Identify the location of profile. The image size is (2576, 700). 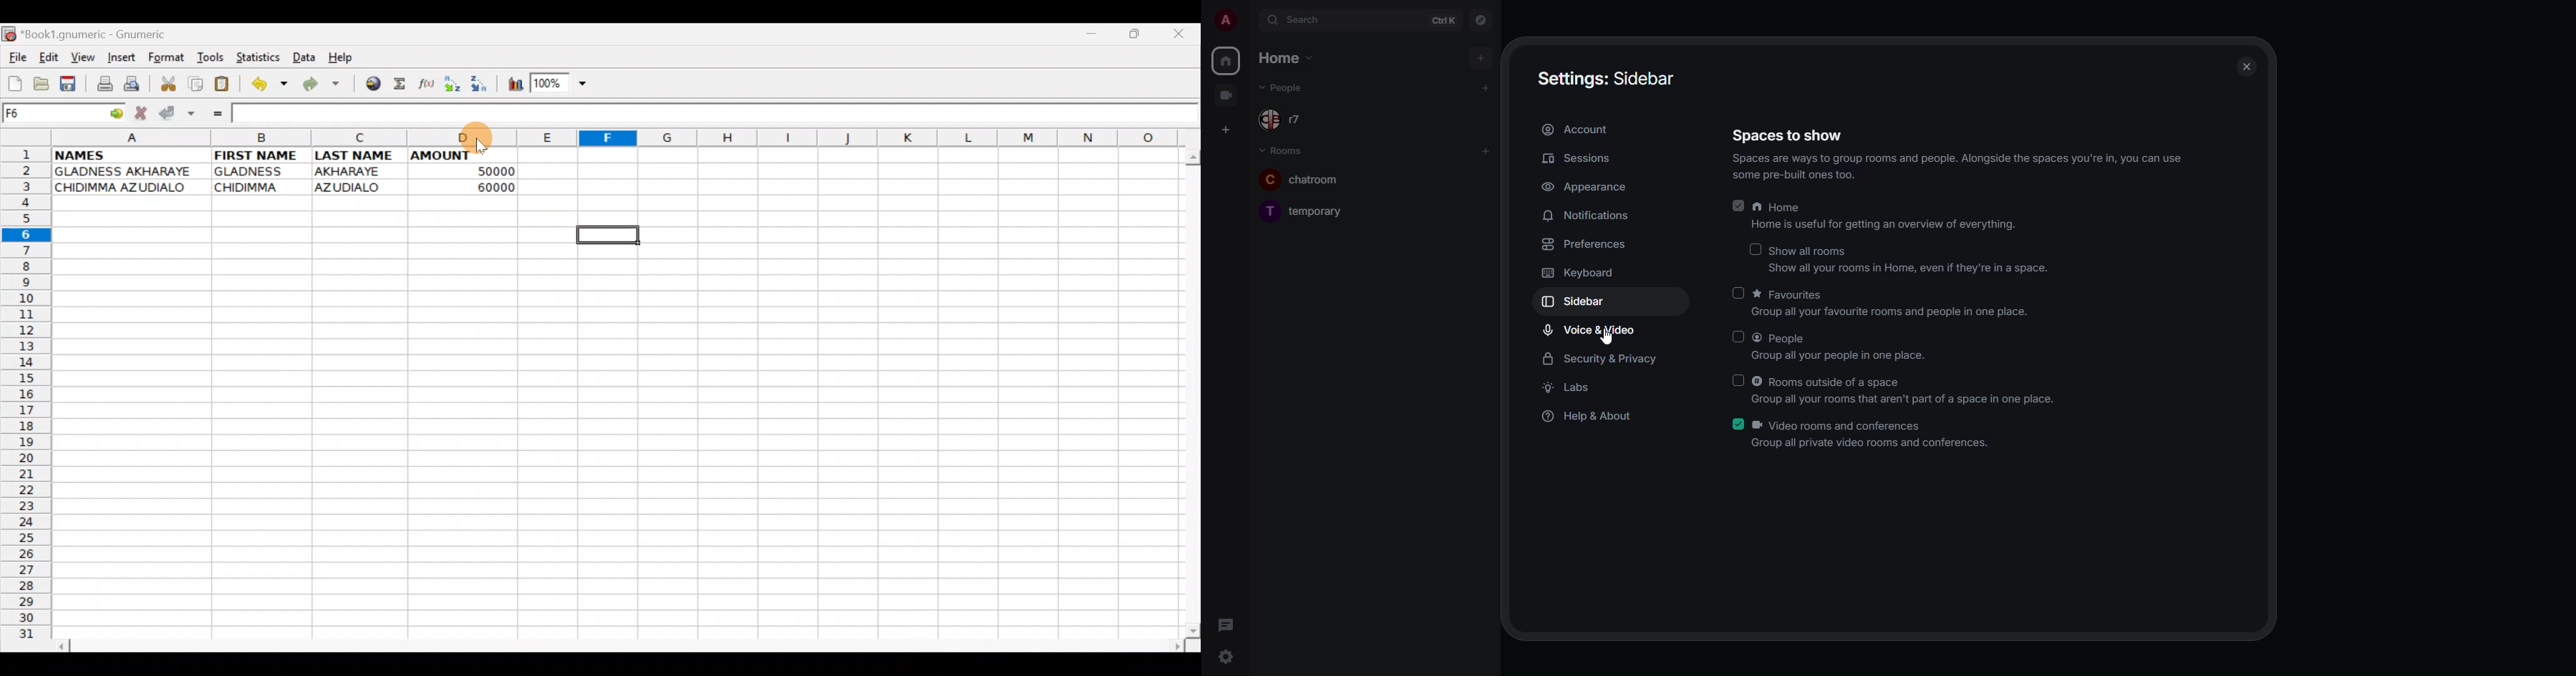
(1226, 21).